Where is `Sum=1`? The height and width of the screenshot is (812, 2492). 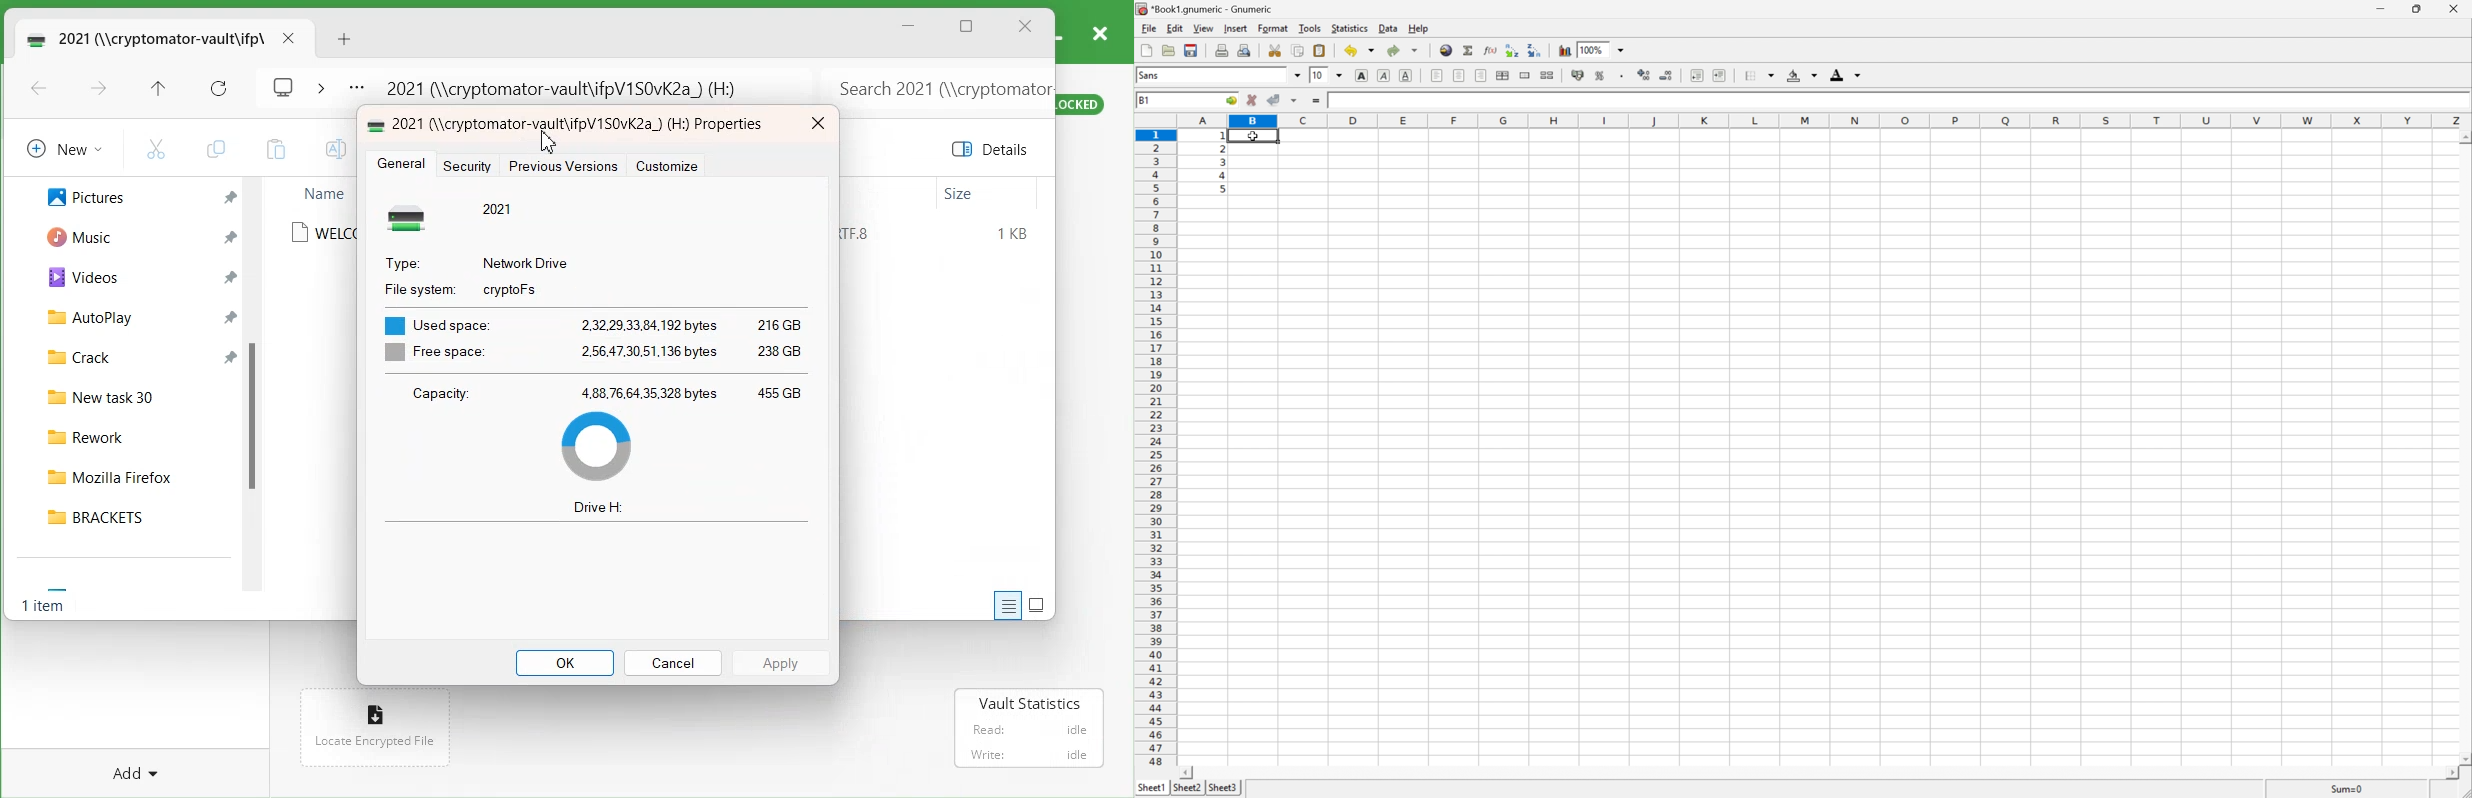 Sum=1 is located at coordinates (2348, 790).